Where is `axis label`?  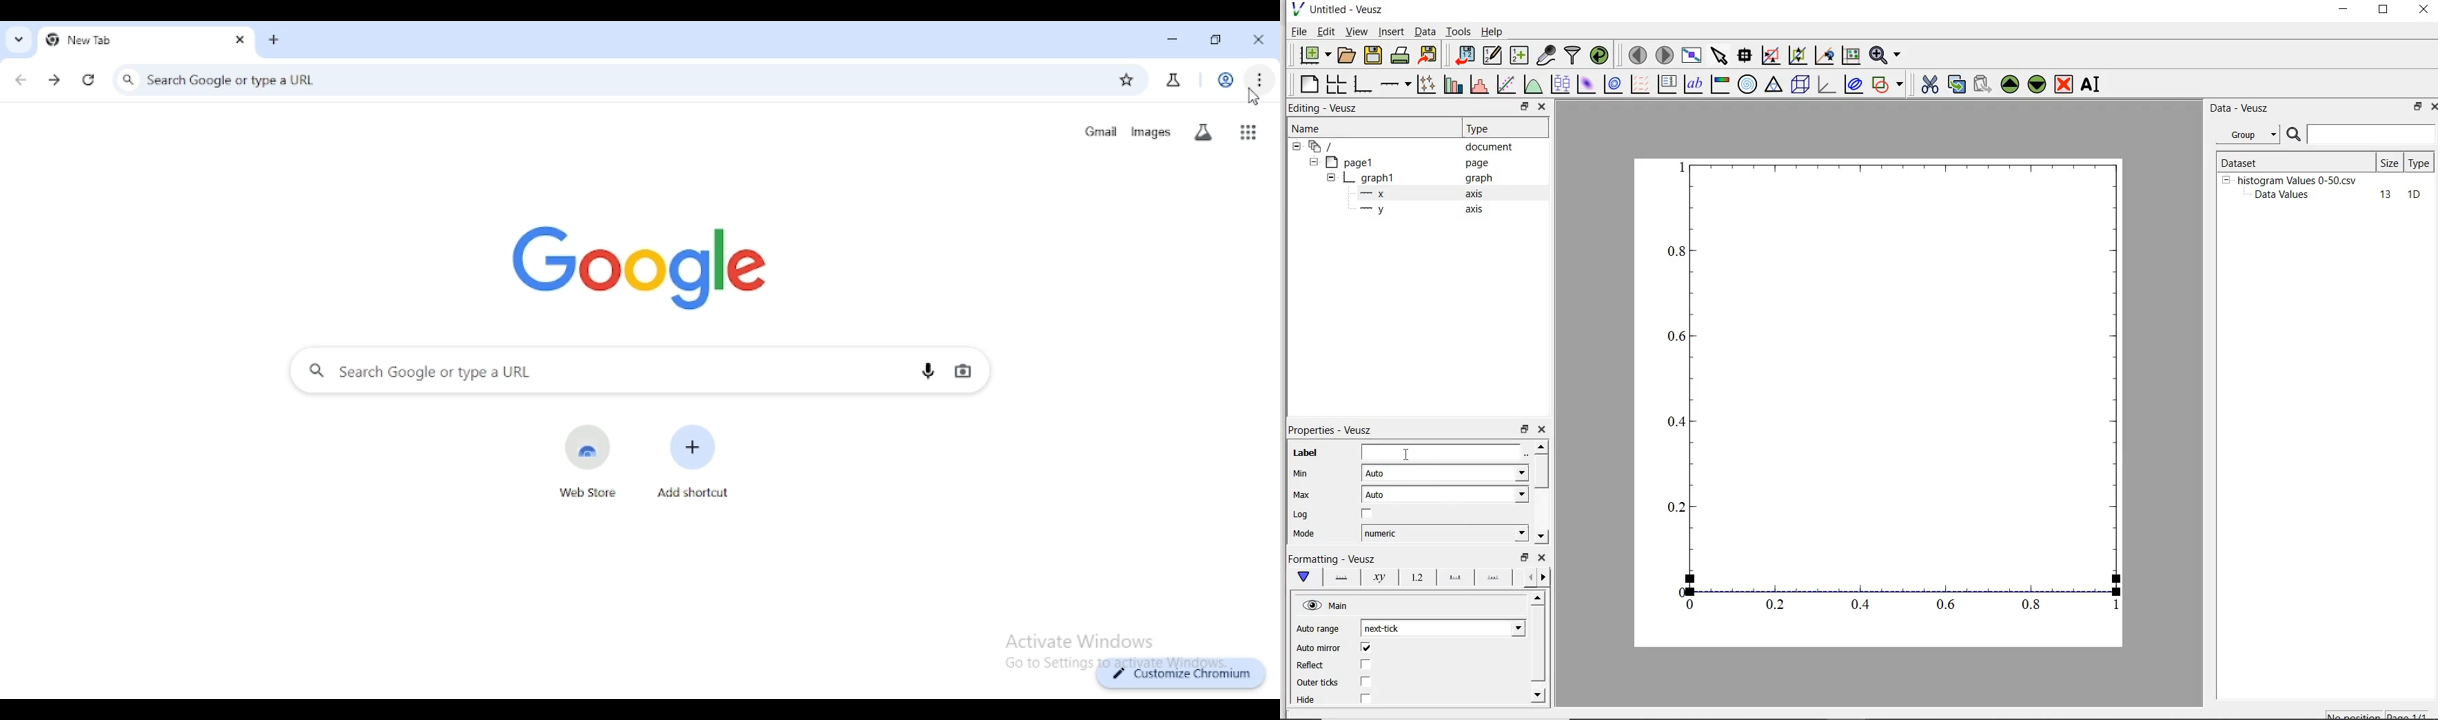 axis label is located at coordinates (1380, 577).